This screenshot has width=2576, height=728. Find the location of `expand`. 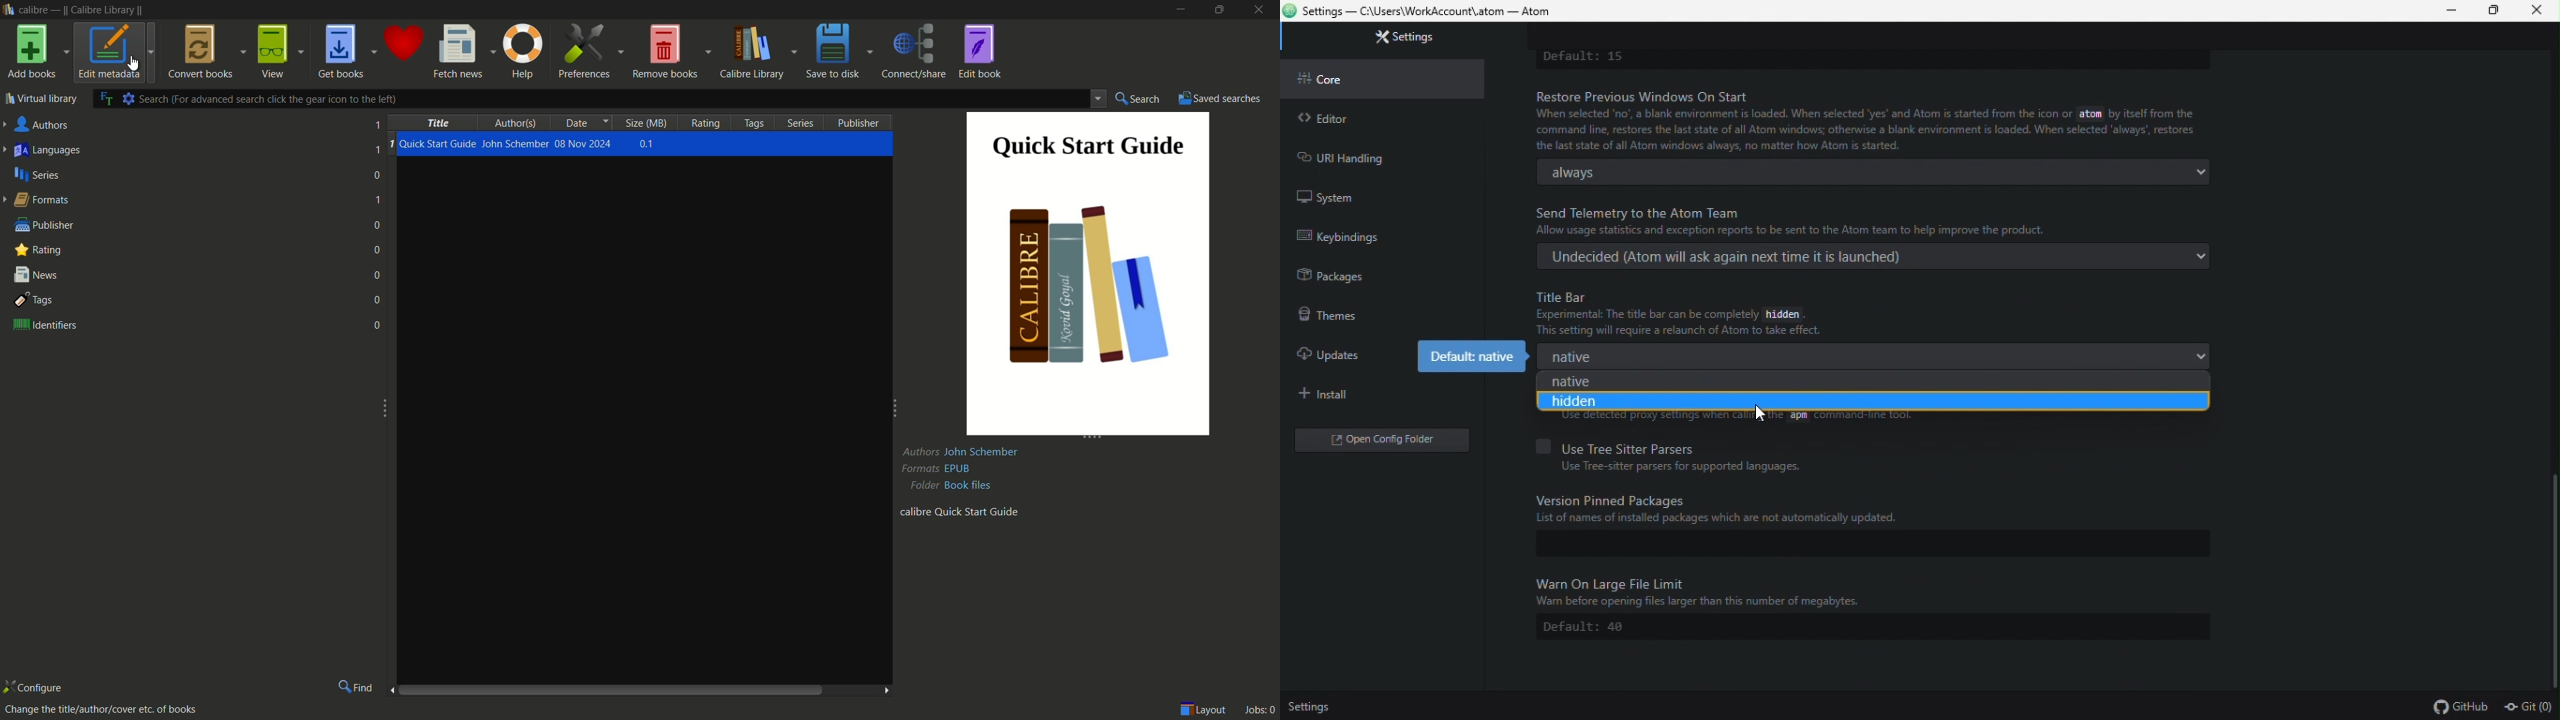

expand is located at coordinates (383, 409).